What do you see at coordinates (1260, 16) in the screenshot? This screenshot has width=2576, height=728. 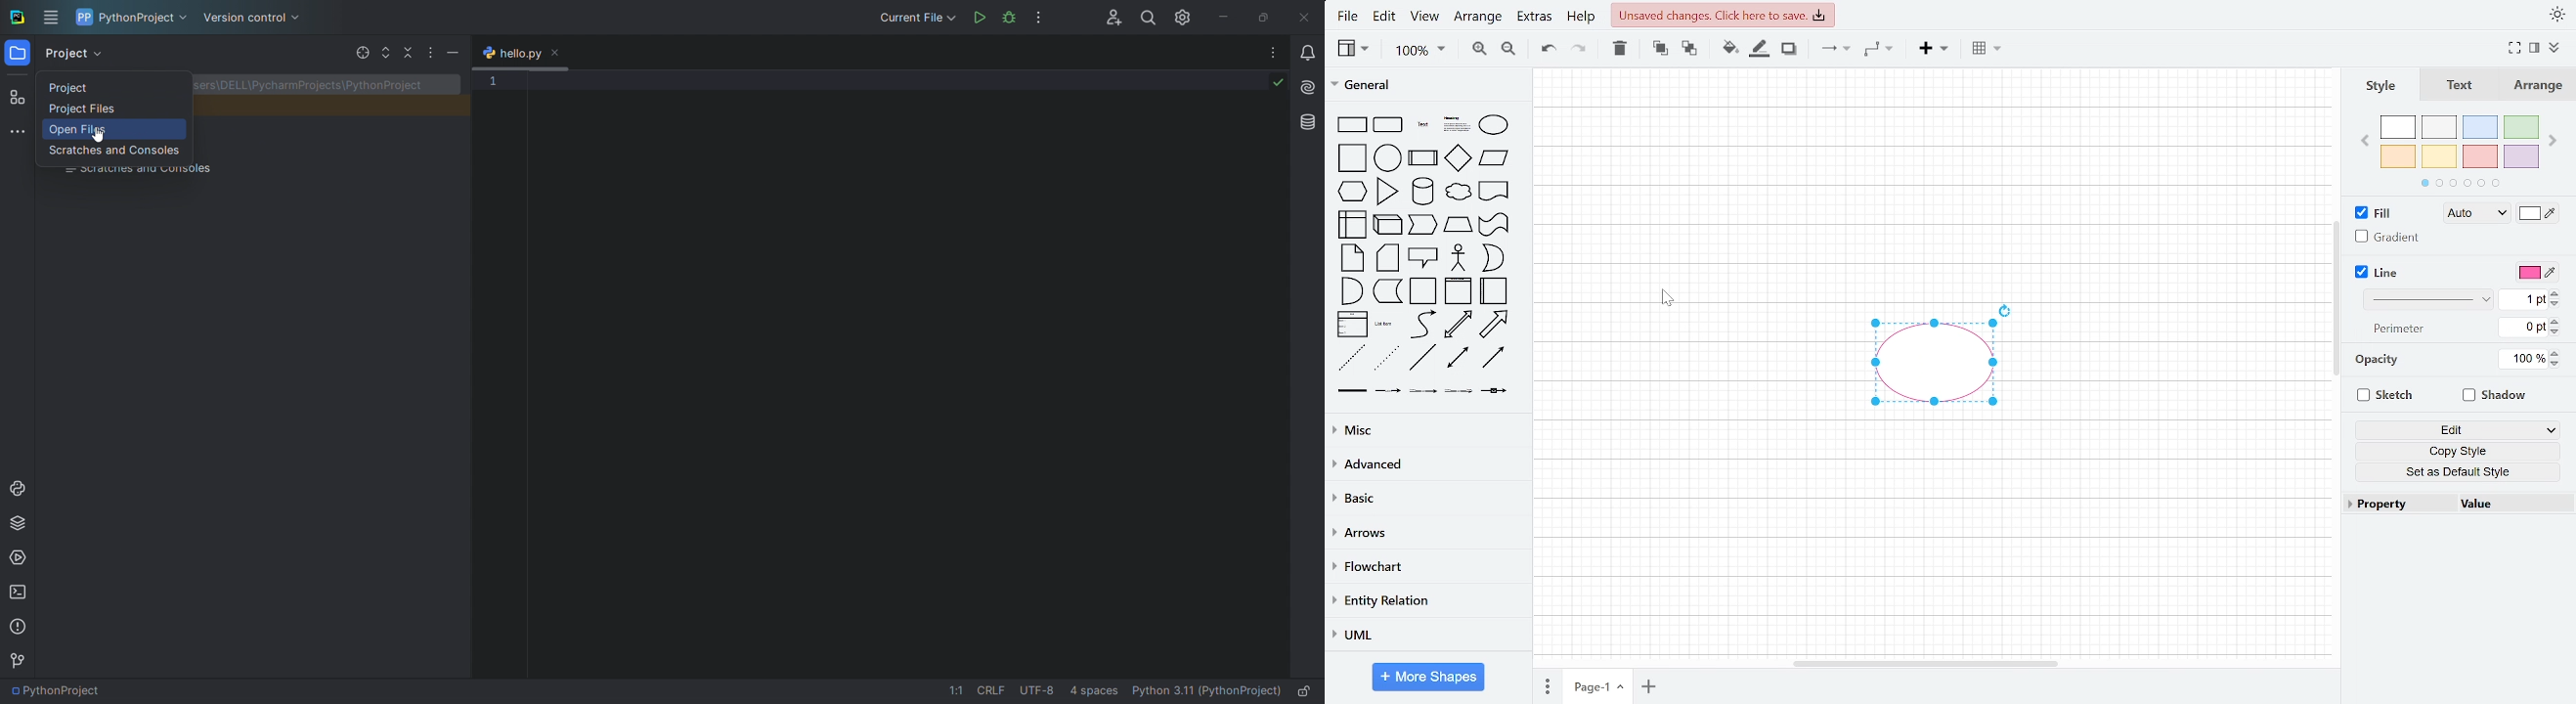 I see `maximize/restore` at bounding box center [1260, 16].